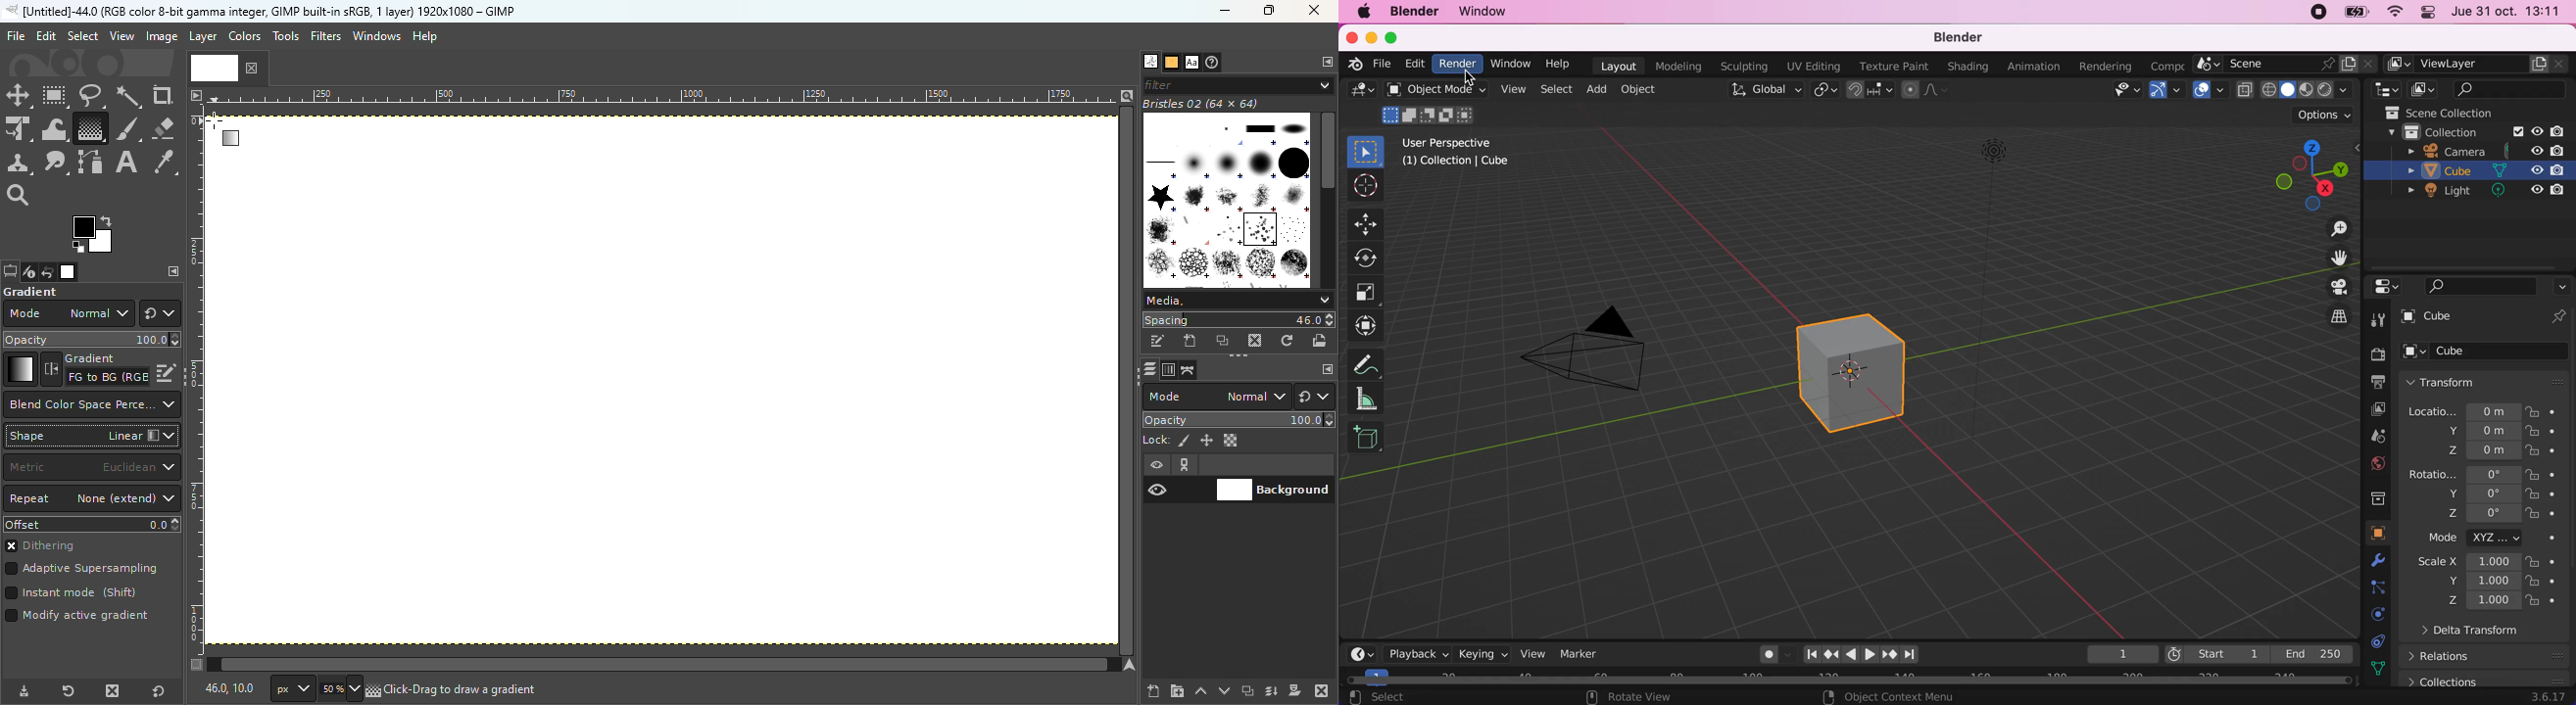 The height and width of the screenshot is (728, 2576). What do you see at coordinates (1201, 691) in the screenshot?
I see `Raise this layer one step in the layer stack` at bounding box center [1201, 691].